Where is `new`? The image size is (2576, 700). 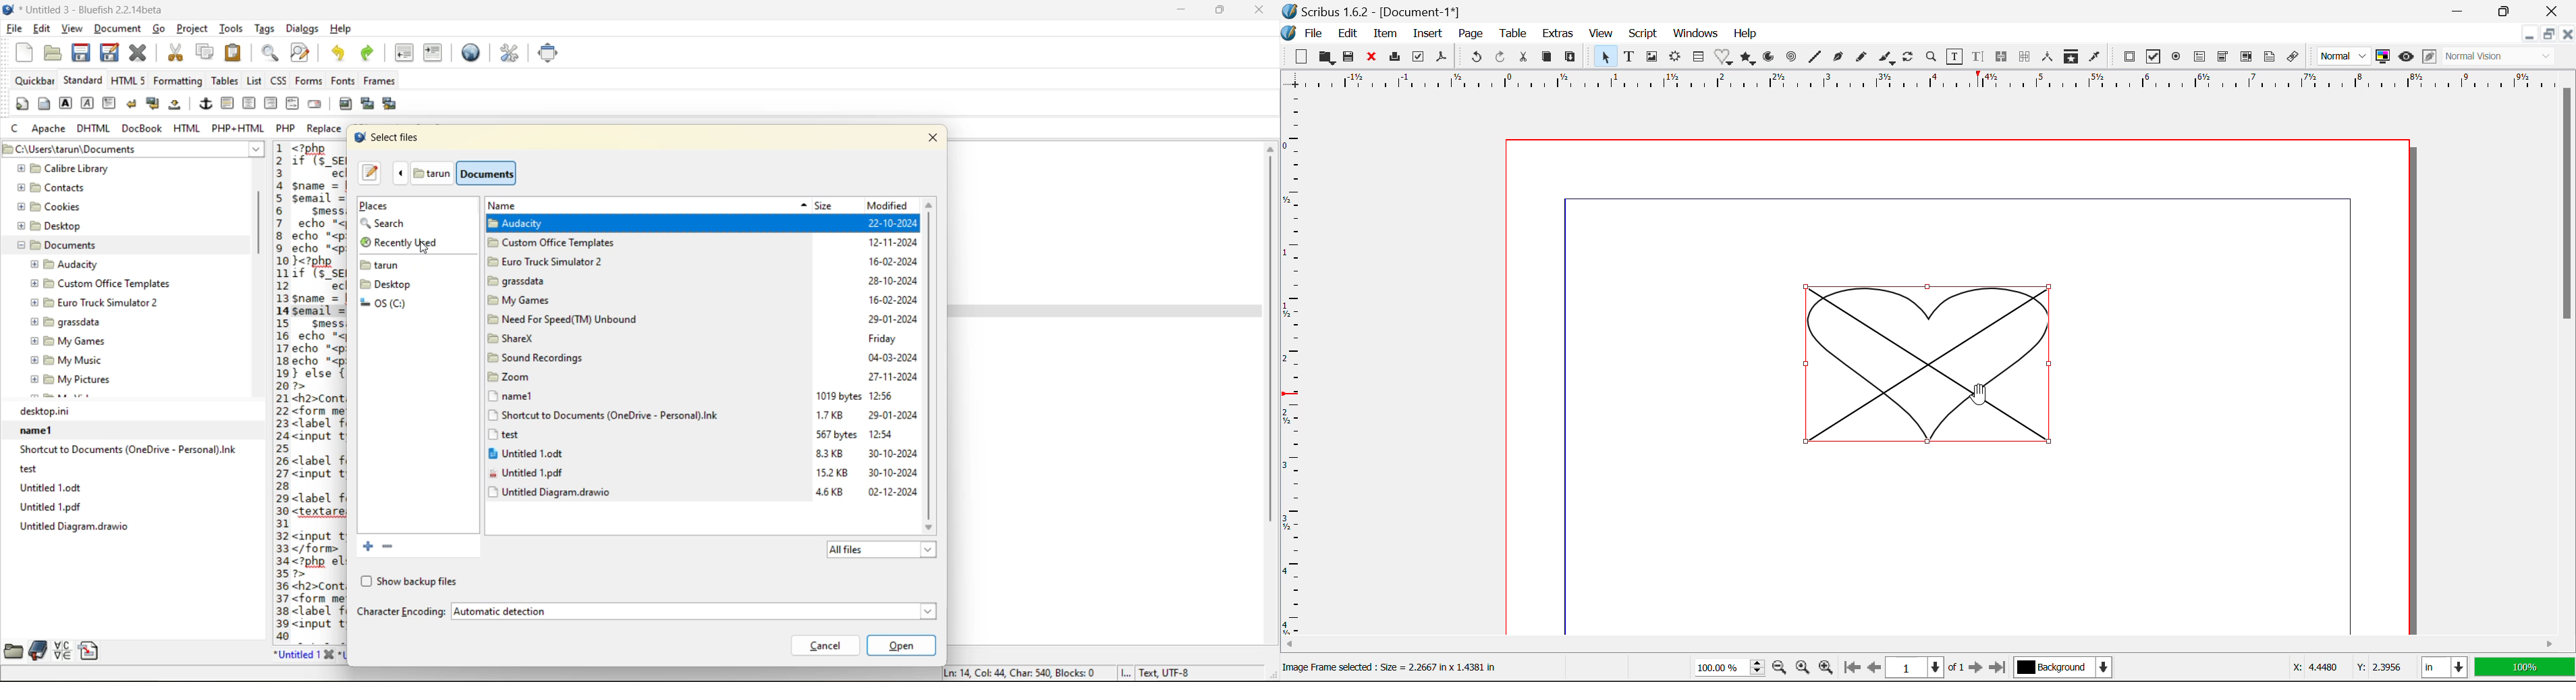 new is located at coordinates (21, 53).